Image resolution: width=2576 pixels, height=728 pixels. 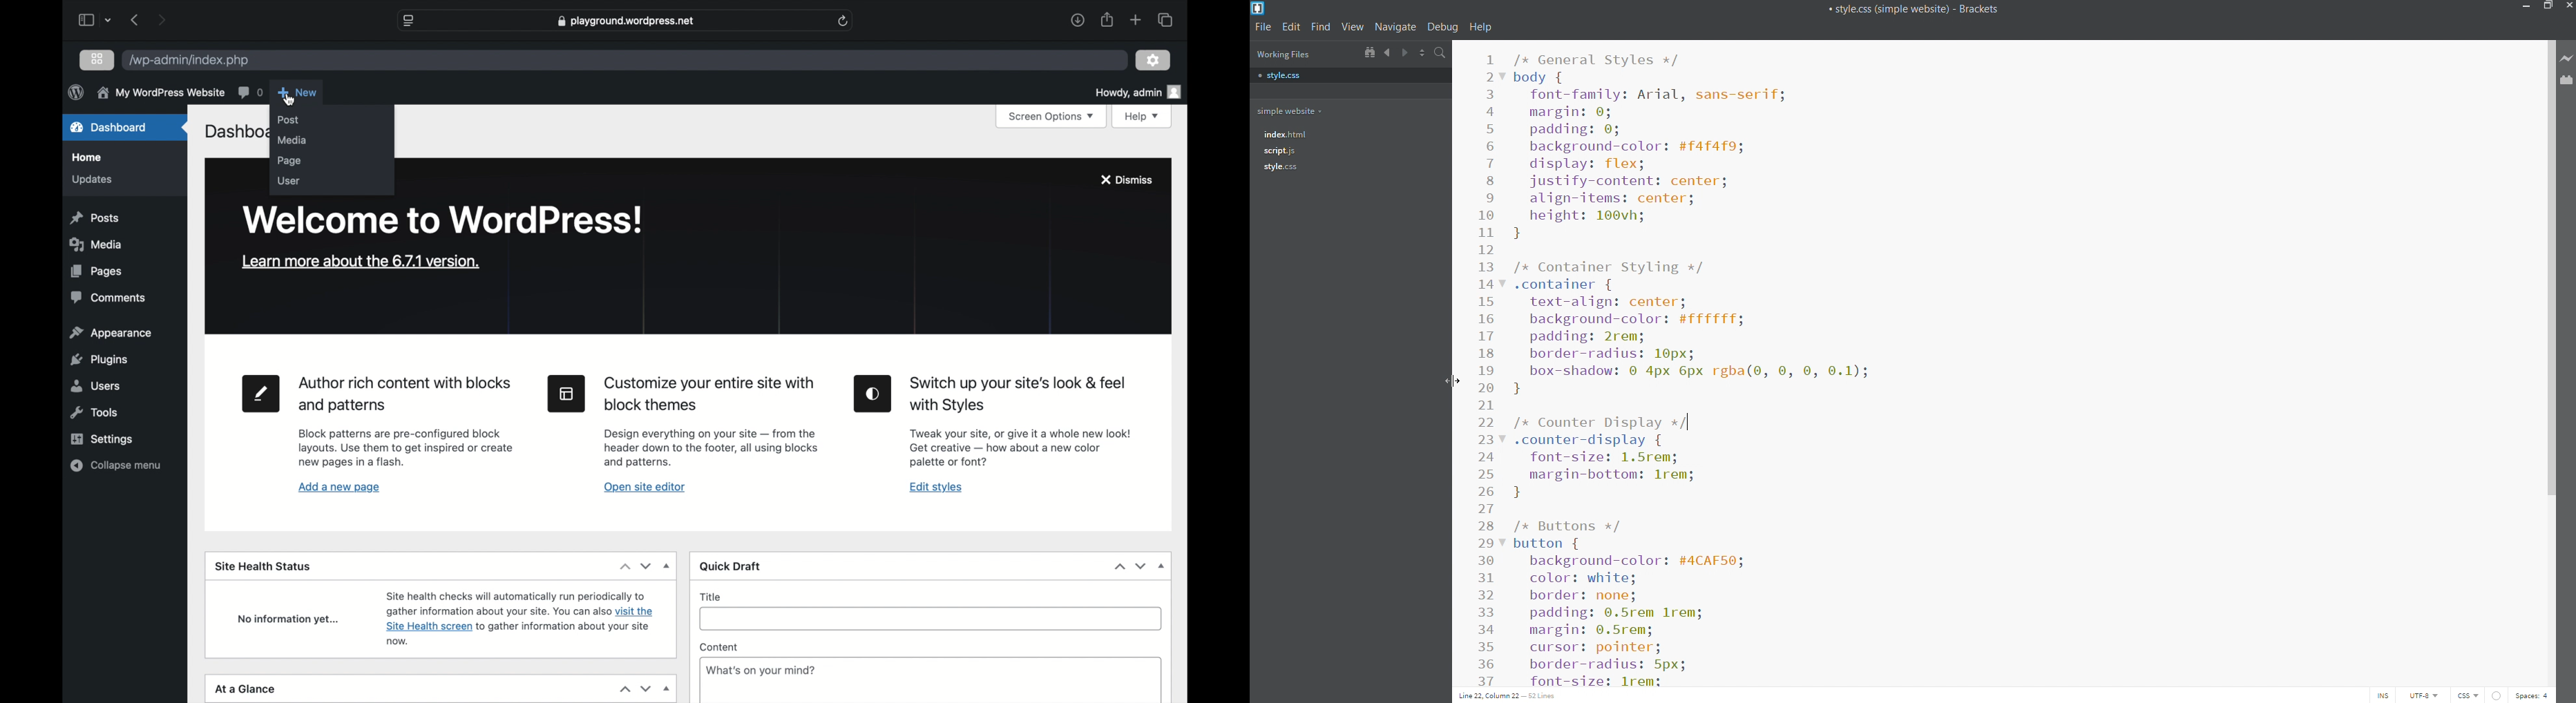 What do you see at coordinates (261, 394) in the screenshot?
I see `new page` at bounding box center [261, 394].